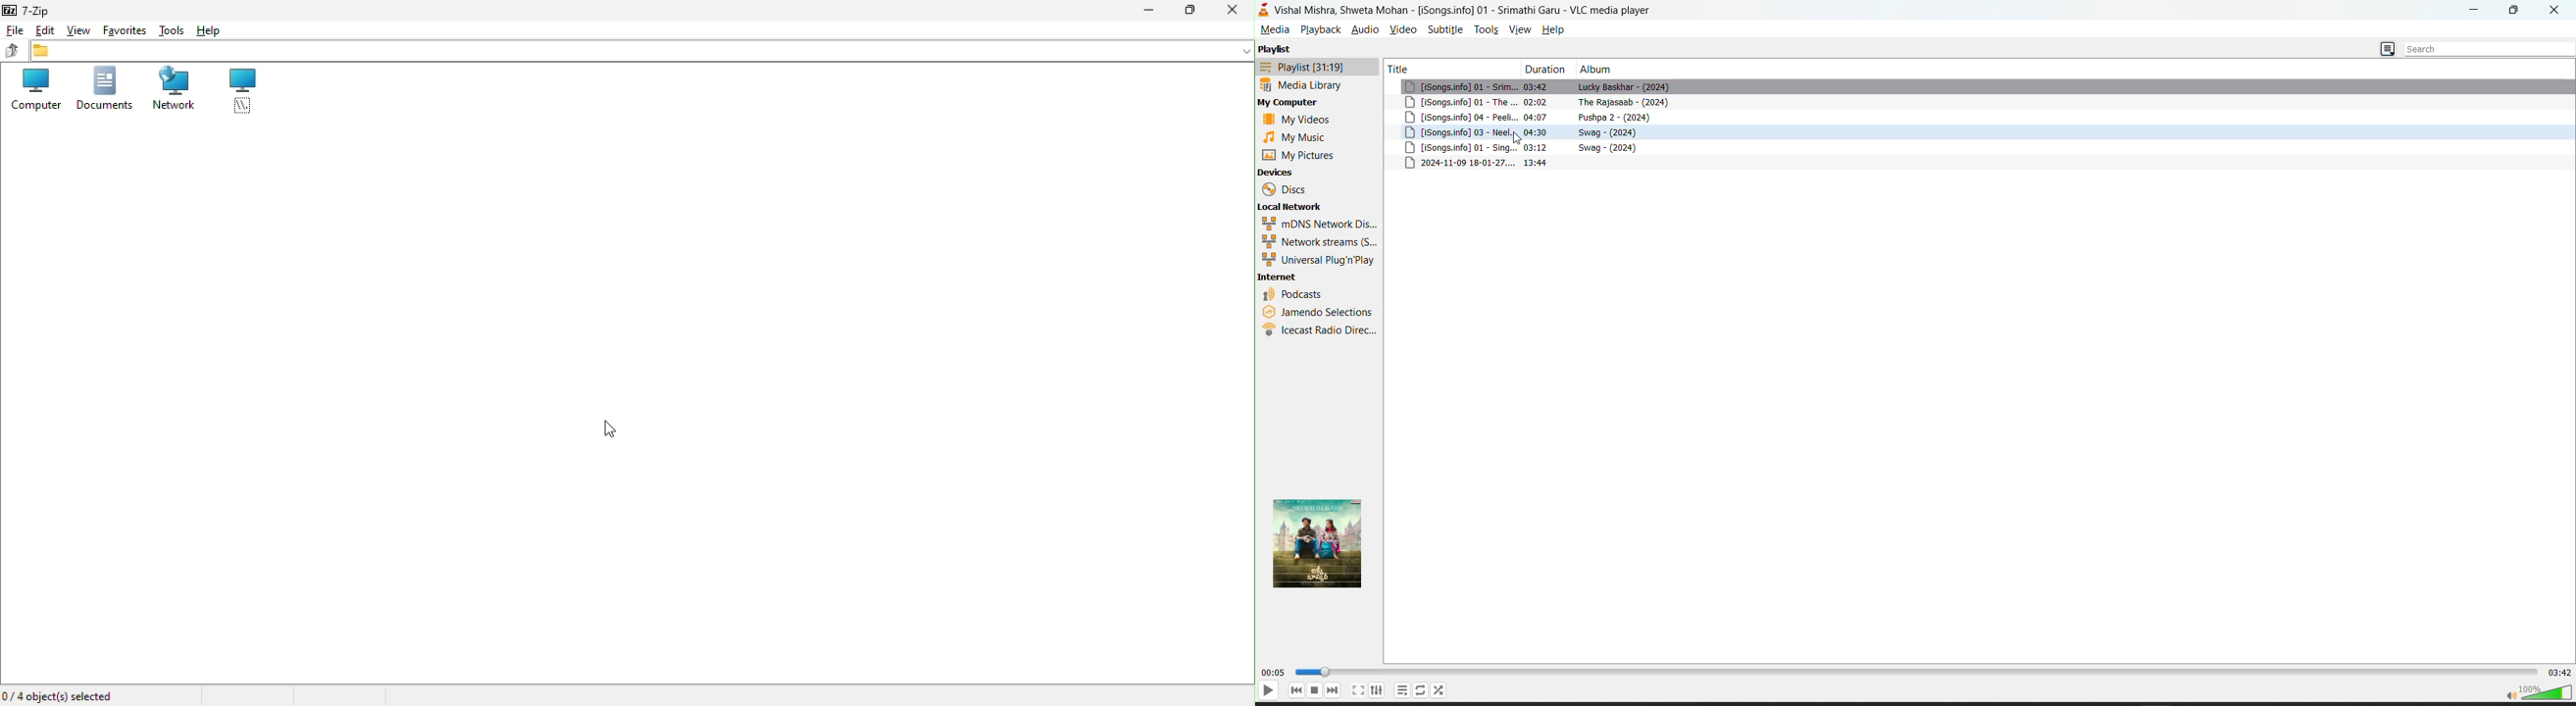 The height and width of the screenshot is (728, 2576). What do you see at coordinates (1519, 140) in the screenshot?
I see `cursor` at bounding box center [1519, 140].